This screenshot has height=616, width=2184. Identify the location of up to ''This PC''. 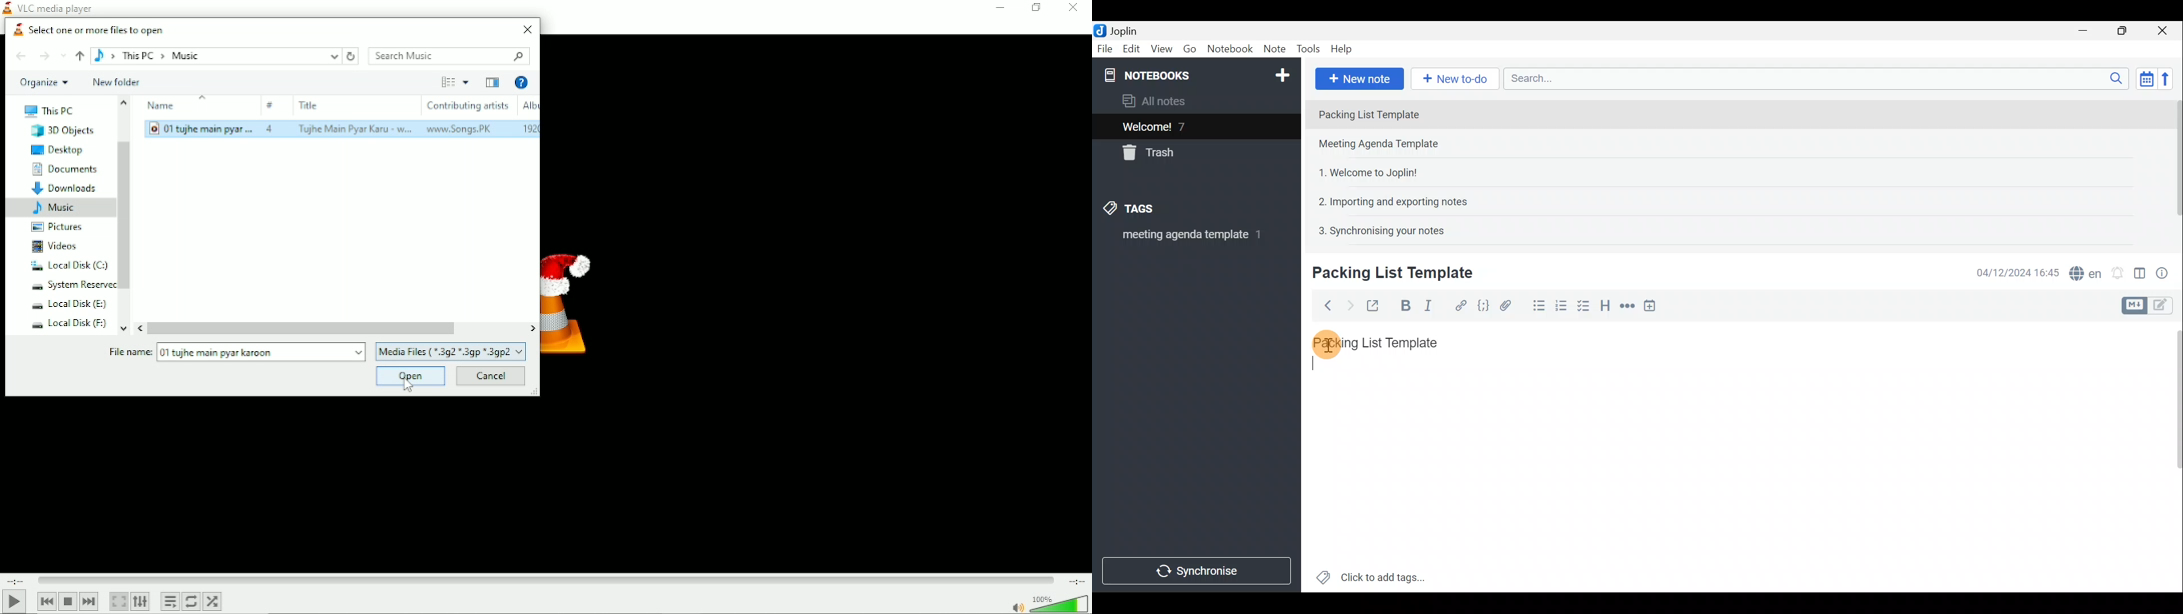
(80, 56).